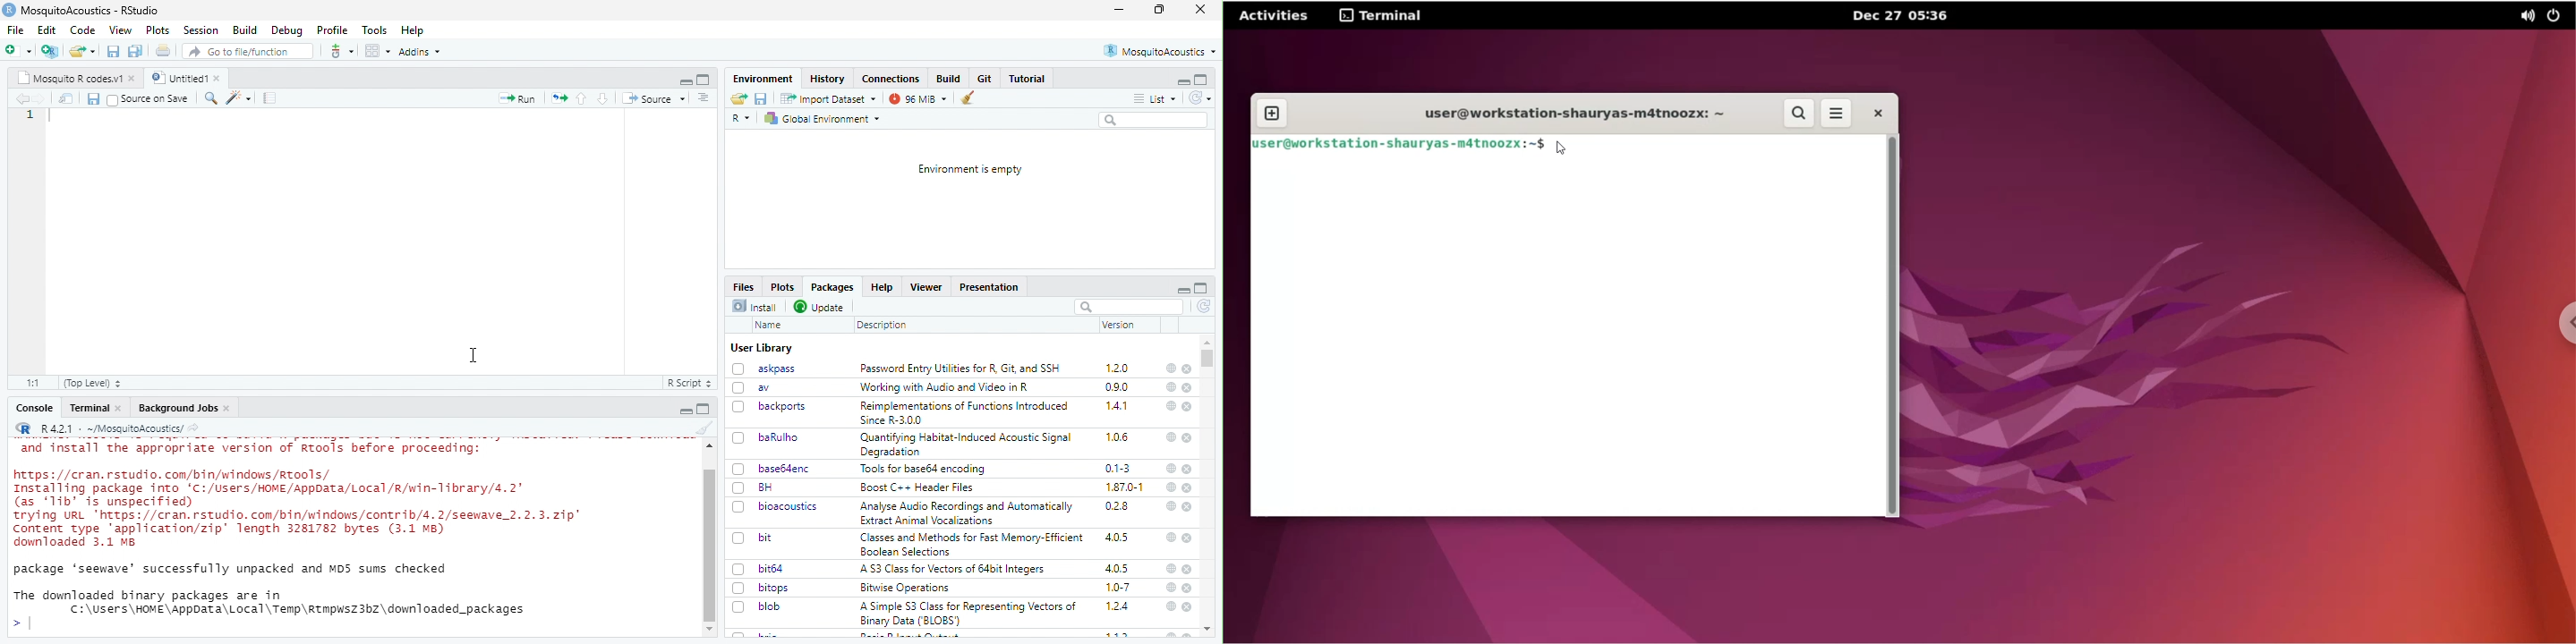 This screenshot has width=2576, height=644. I want to click on checkbox, so click(738, 607).